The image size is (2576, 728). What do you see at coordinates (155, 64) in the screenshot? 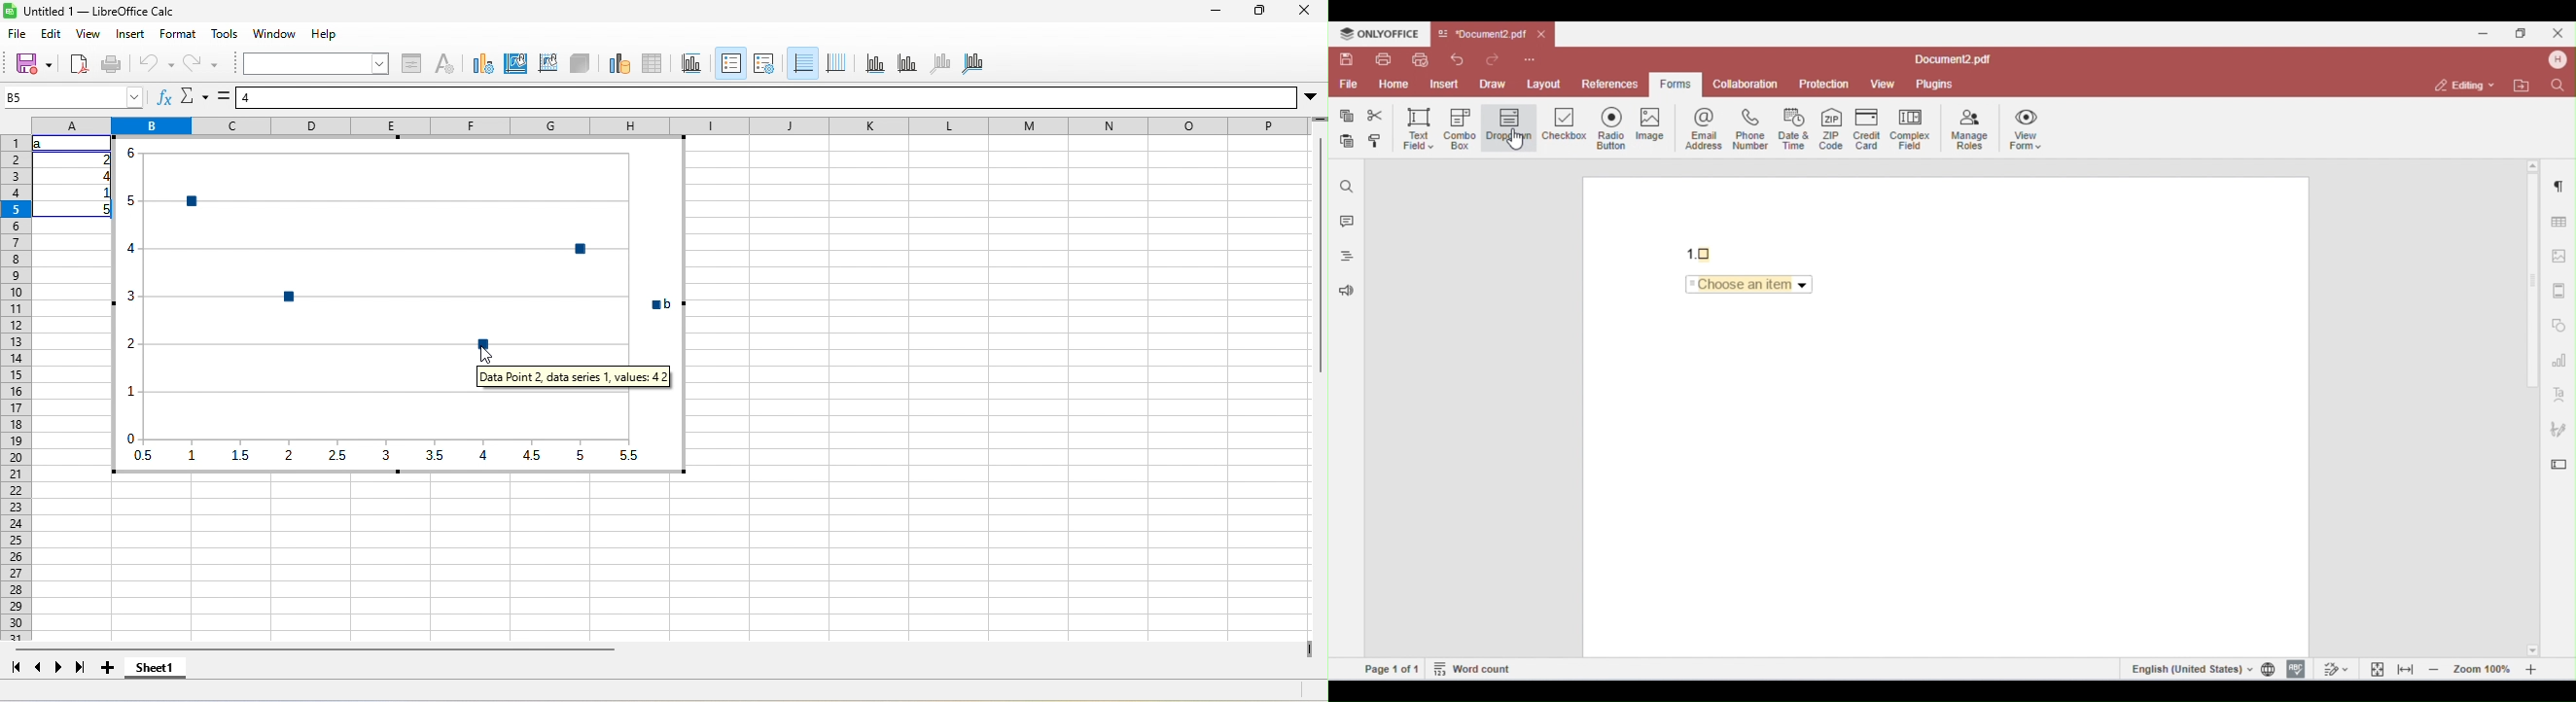
I see `undo` at bounding box center [155, 64].